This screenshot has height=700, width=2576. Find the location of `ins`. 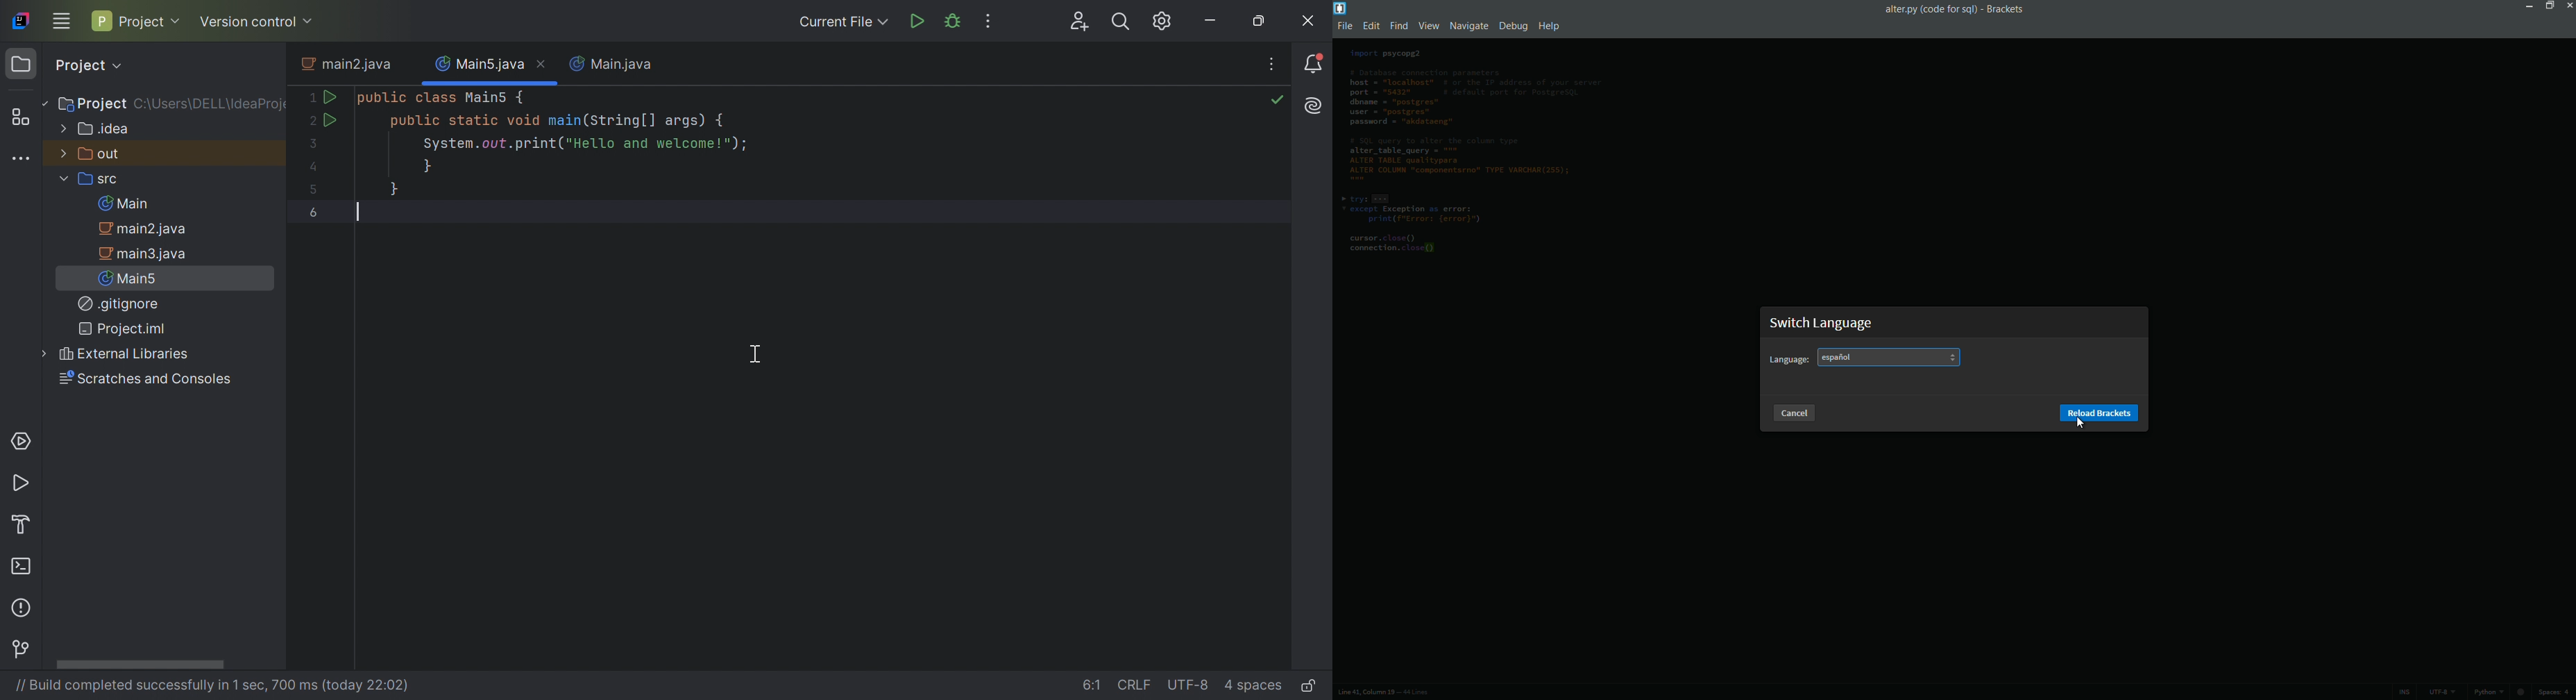

ins is located at coordinates (2404, 693).